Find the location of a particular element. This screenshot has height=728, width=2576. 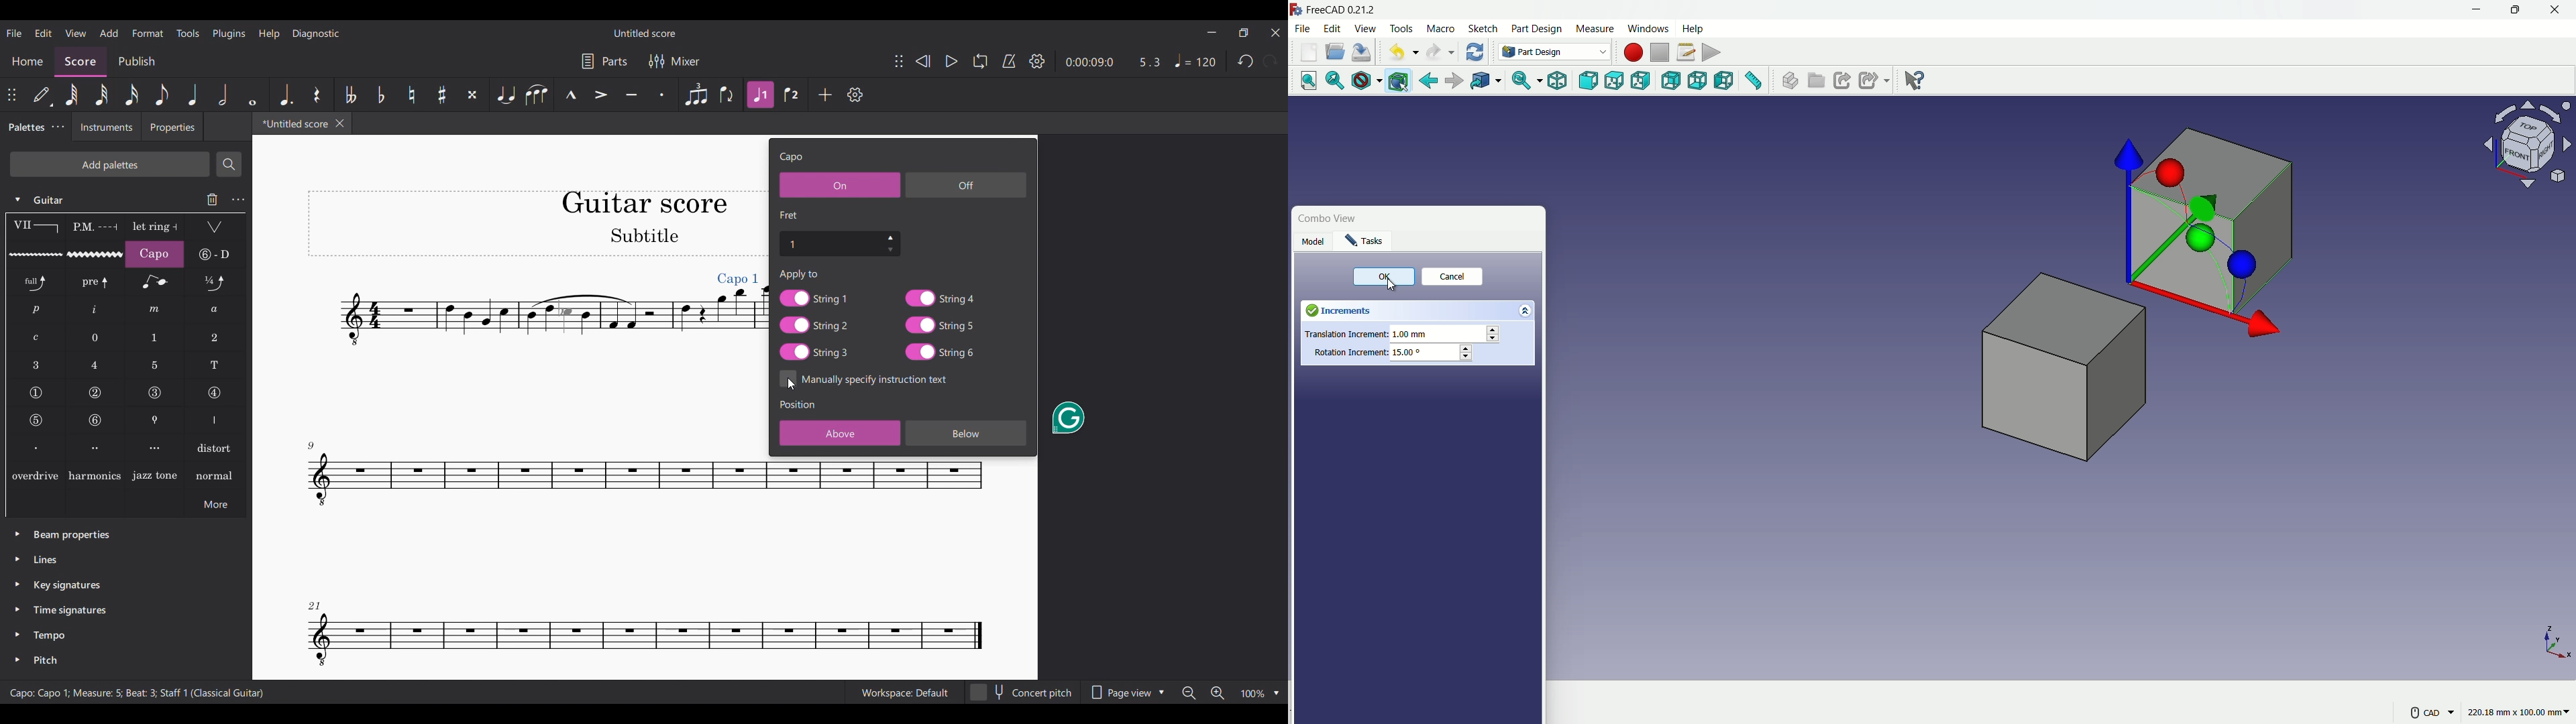

Barre line is located at coordinates (36, 227).